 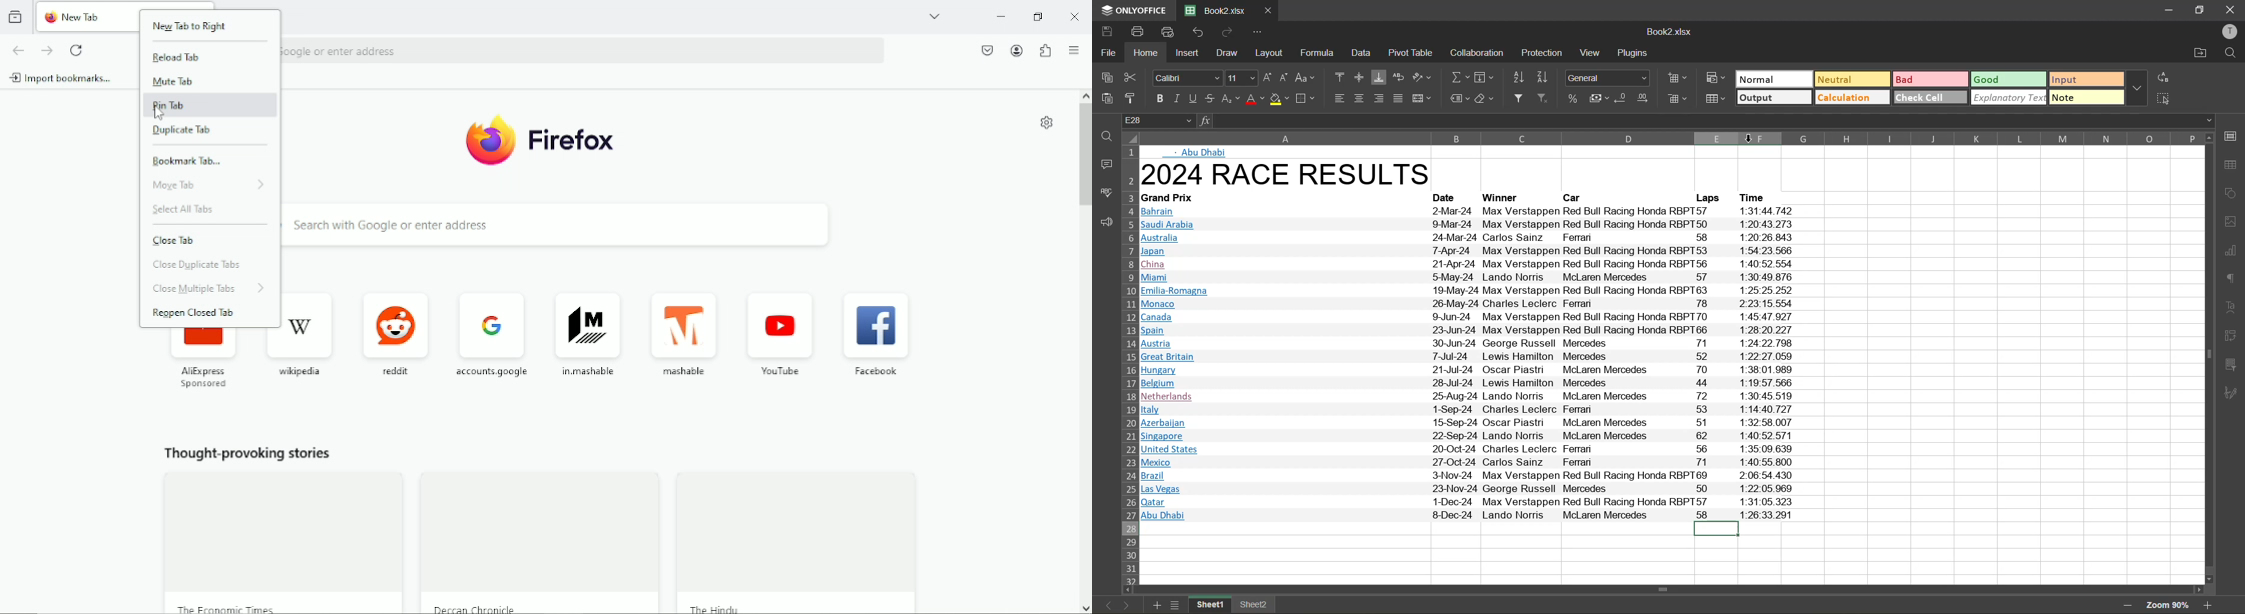 I want to click on J United States 20-Oct-24 Charles Leclerc Ferman 56 1:35:09.639, so click(x=1472, y=448).